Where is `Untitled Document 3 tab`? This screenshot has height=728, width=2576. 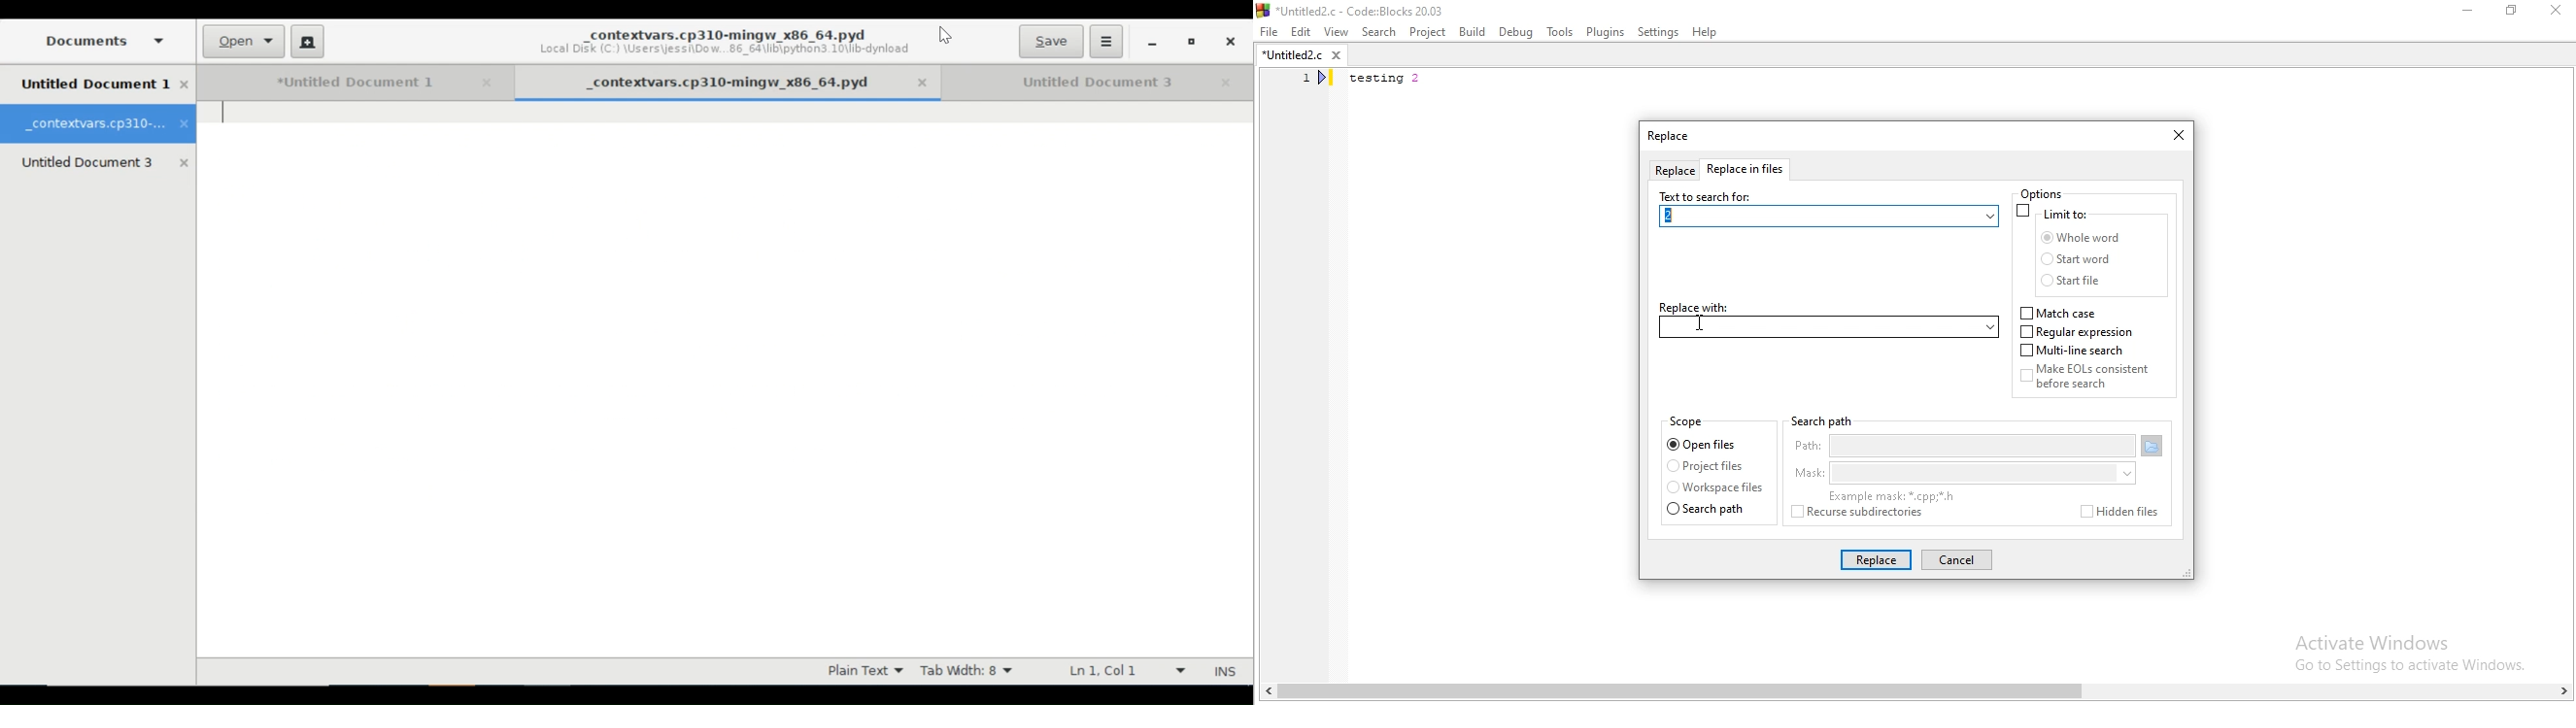 Untitled Document 3 tab is located at coordinates (106, 162).